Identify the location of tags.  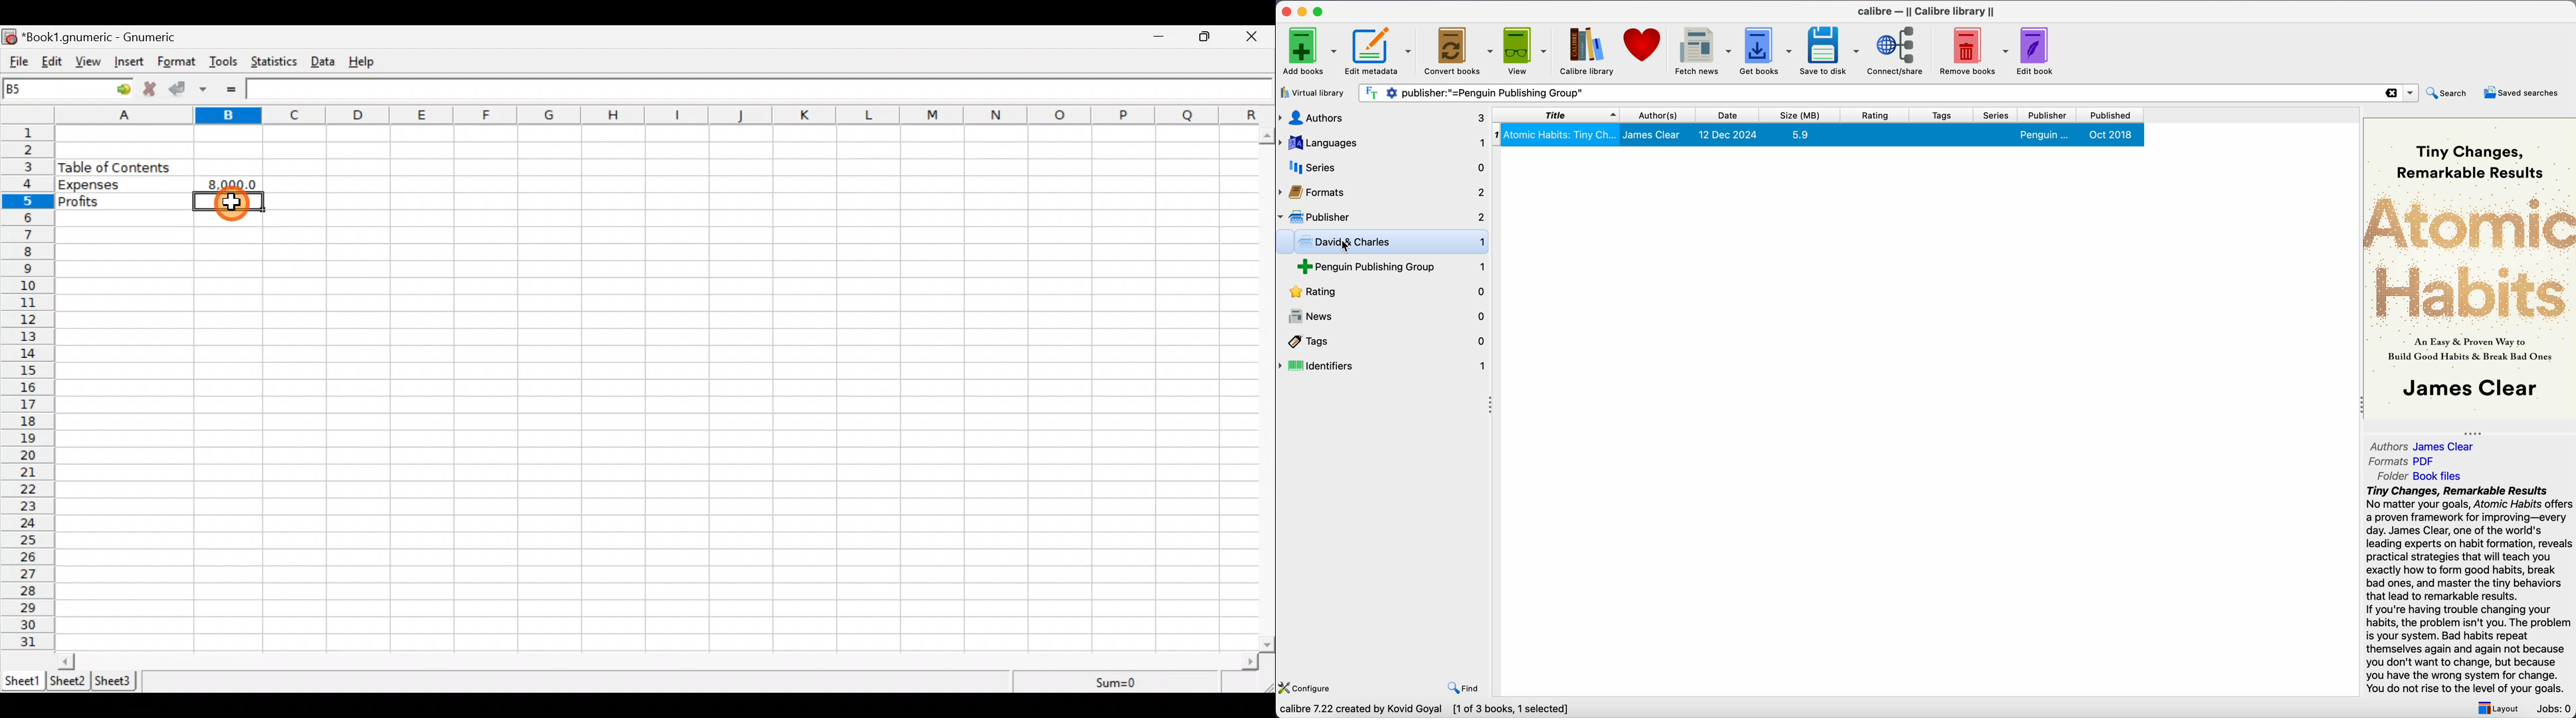
(1945, 115).